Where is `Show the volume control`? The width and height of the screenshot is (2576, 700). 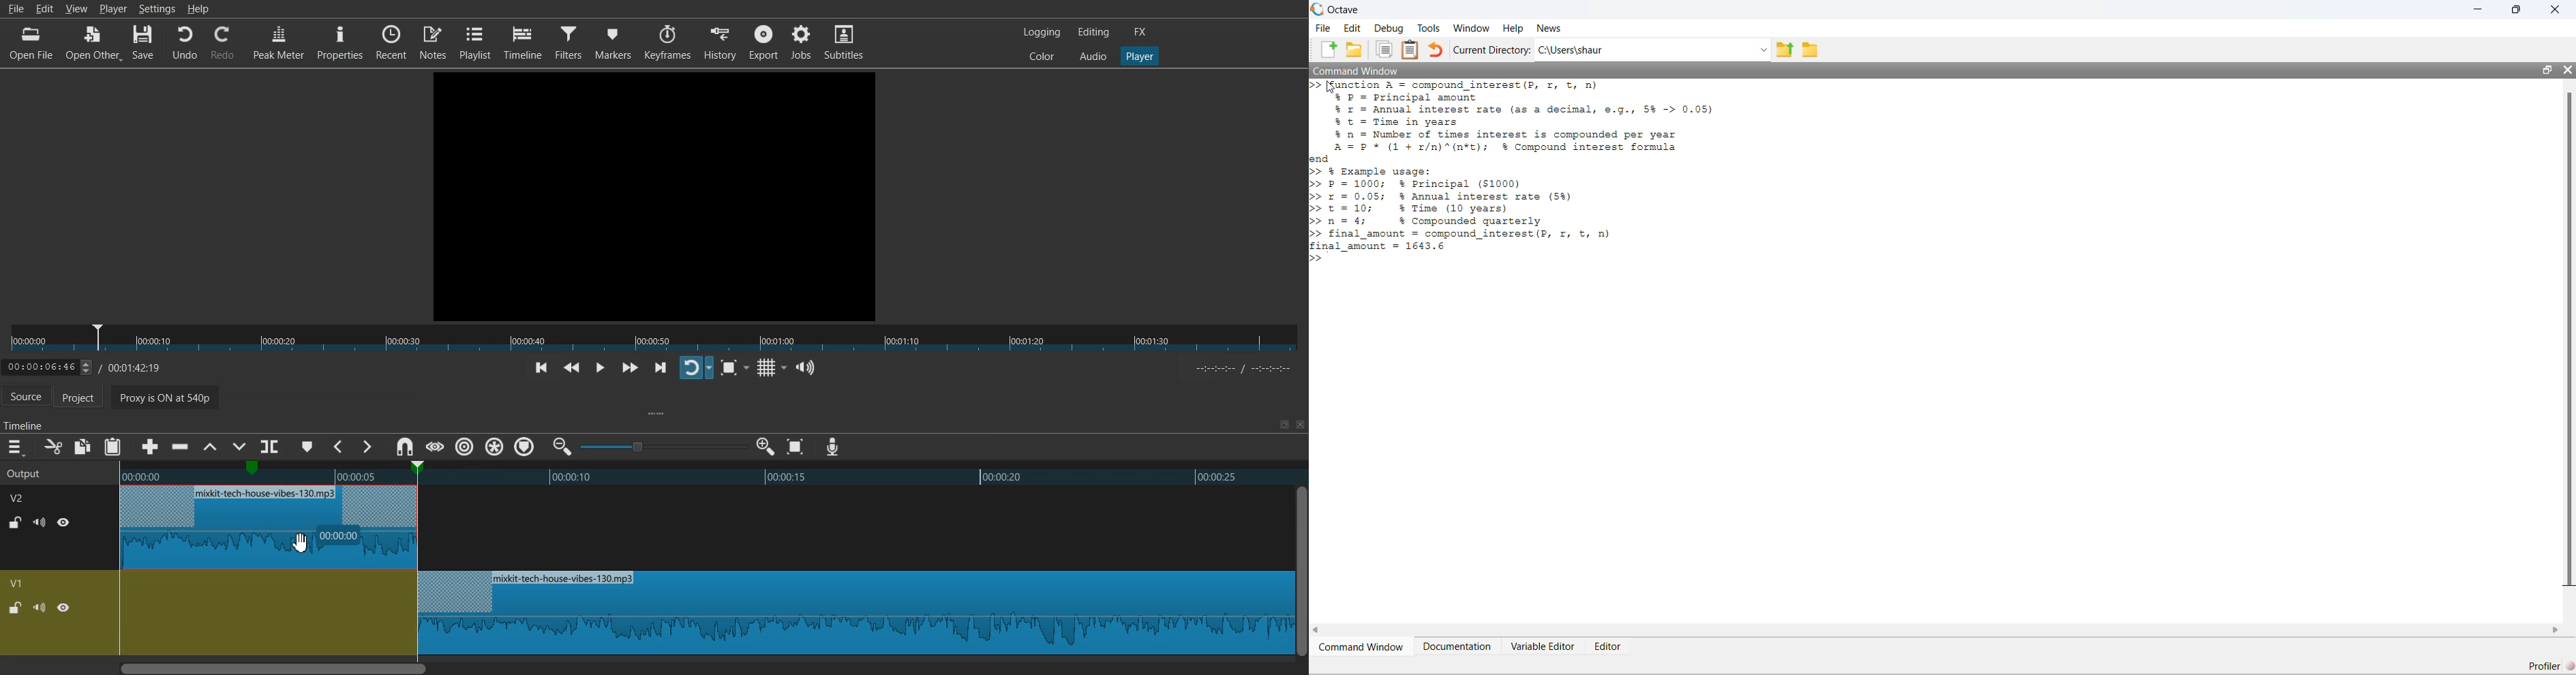
Show the volume control is located at coordinates (806, 368).